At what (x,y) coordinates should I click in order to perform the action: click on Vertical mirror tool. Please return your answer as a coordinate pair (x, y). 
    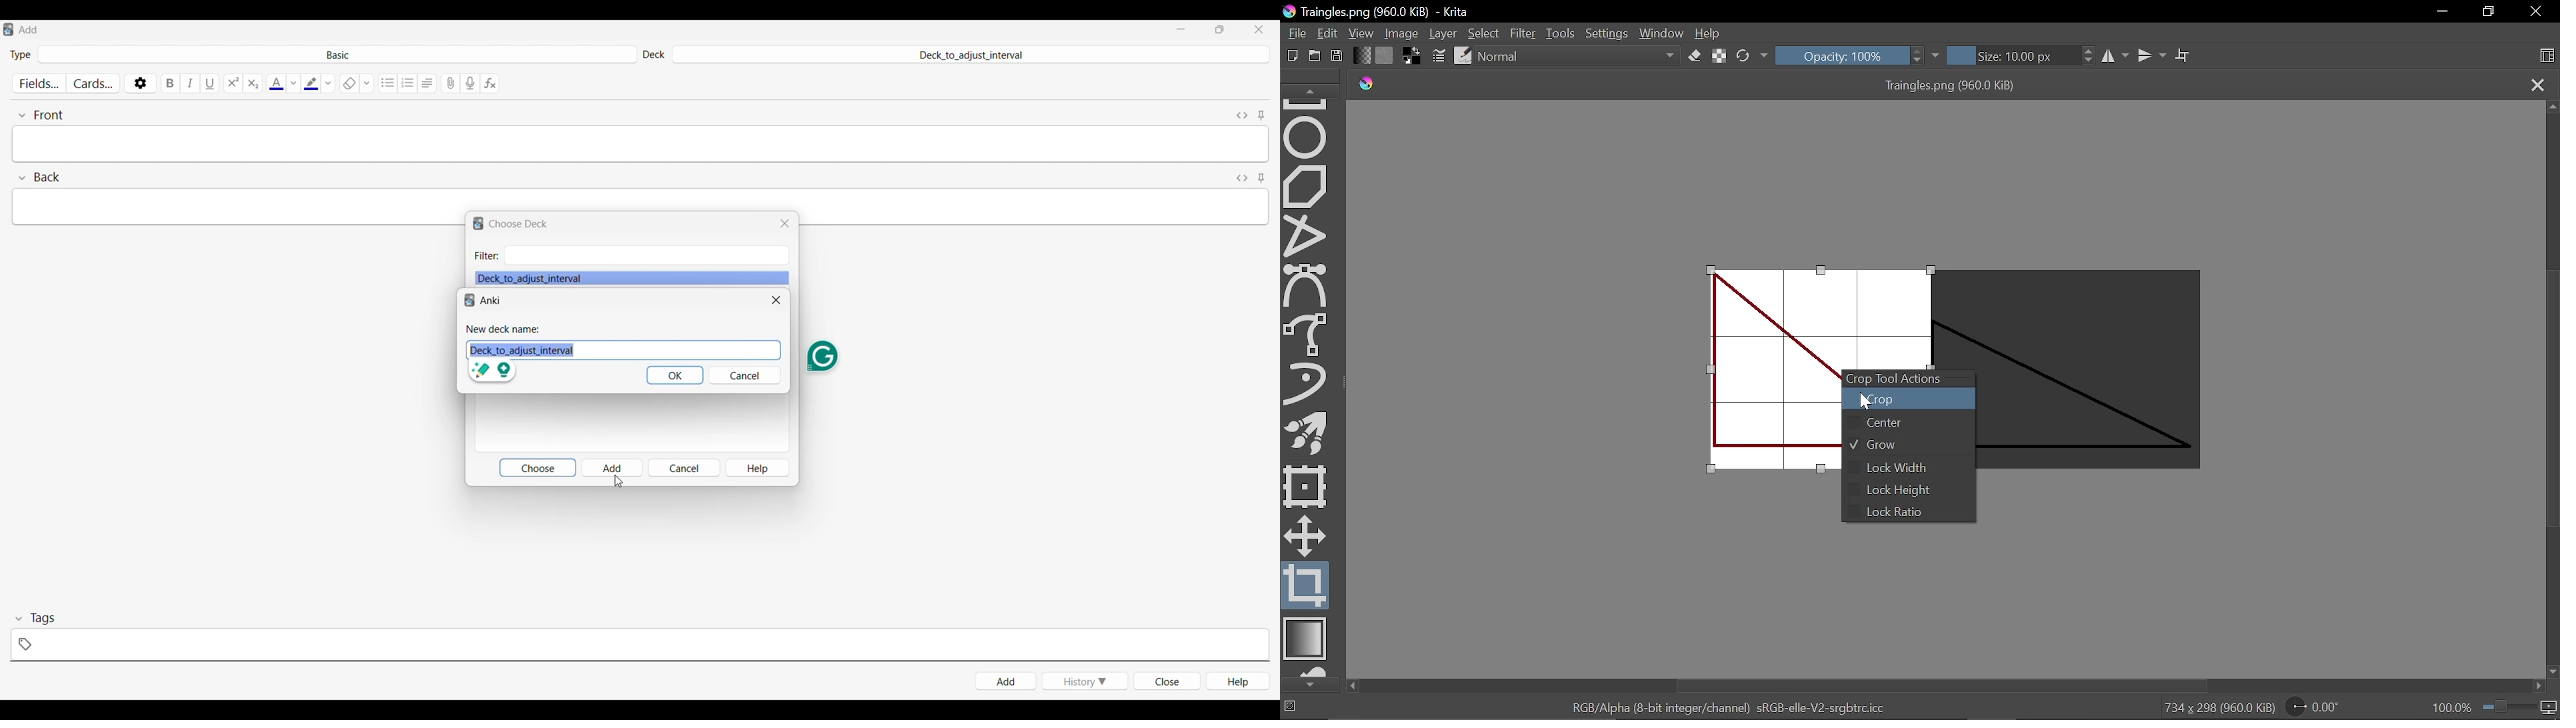
    Looking at the image, I should click on (2153, 55).